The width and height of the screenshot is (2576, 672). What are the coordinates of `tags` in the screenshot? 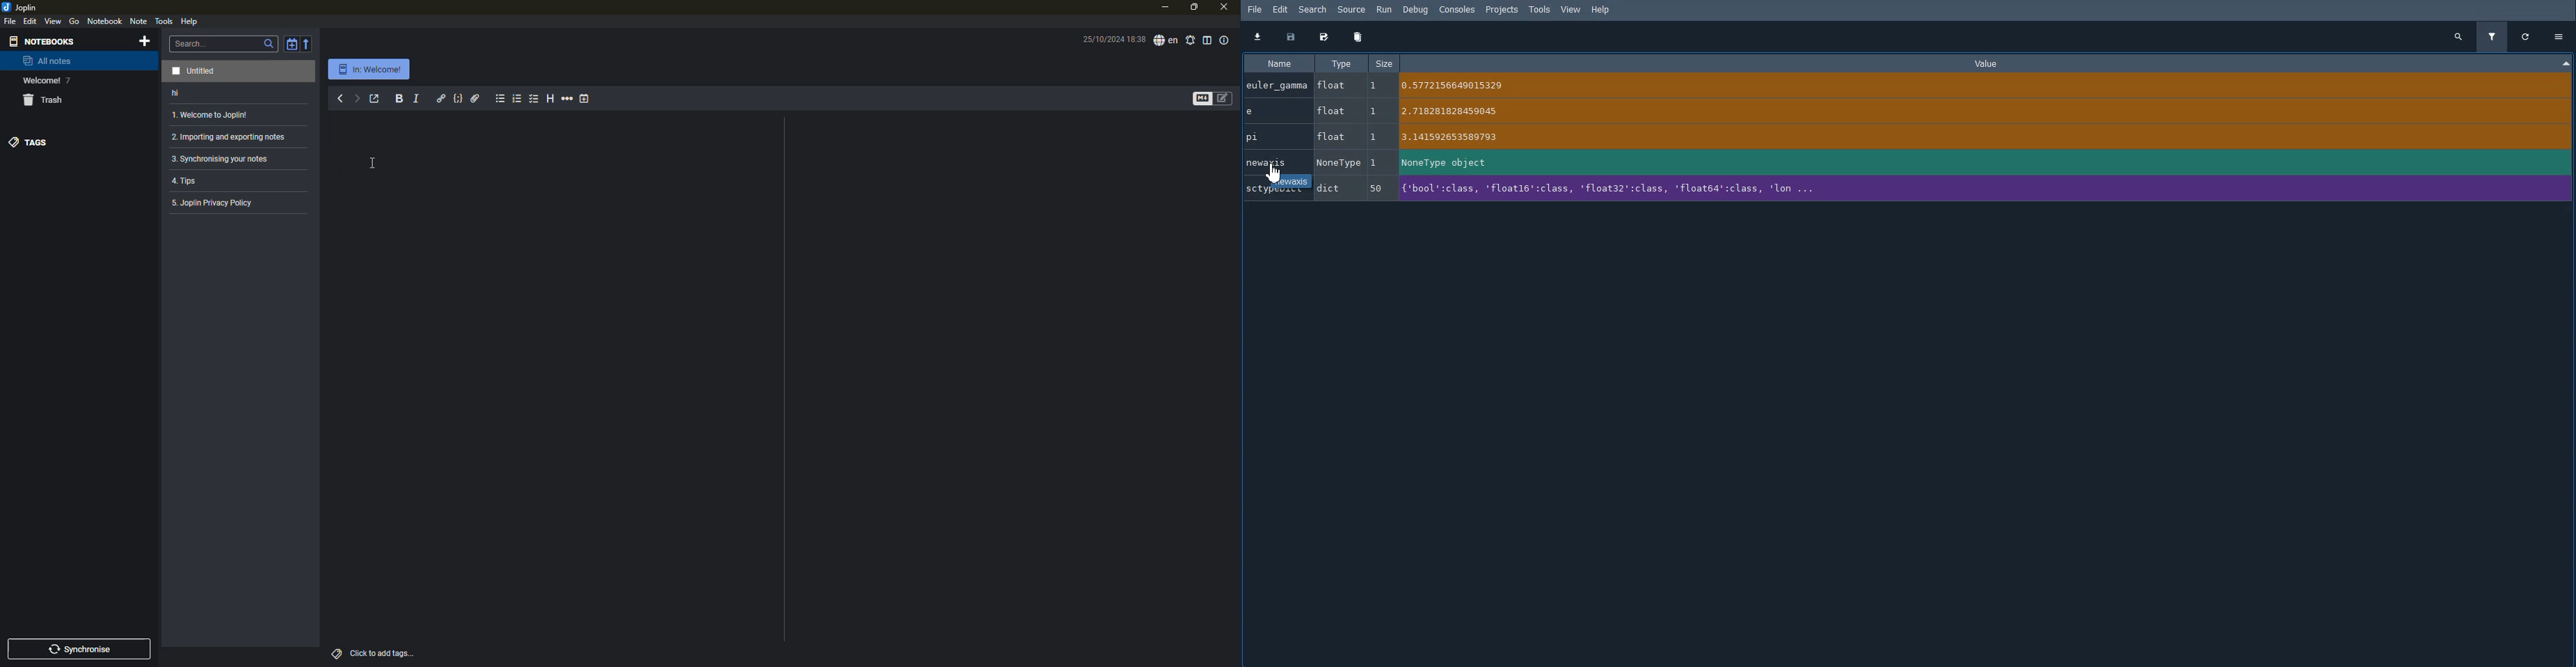 It's located at (337, 653).